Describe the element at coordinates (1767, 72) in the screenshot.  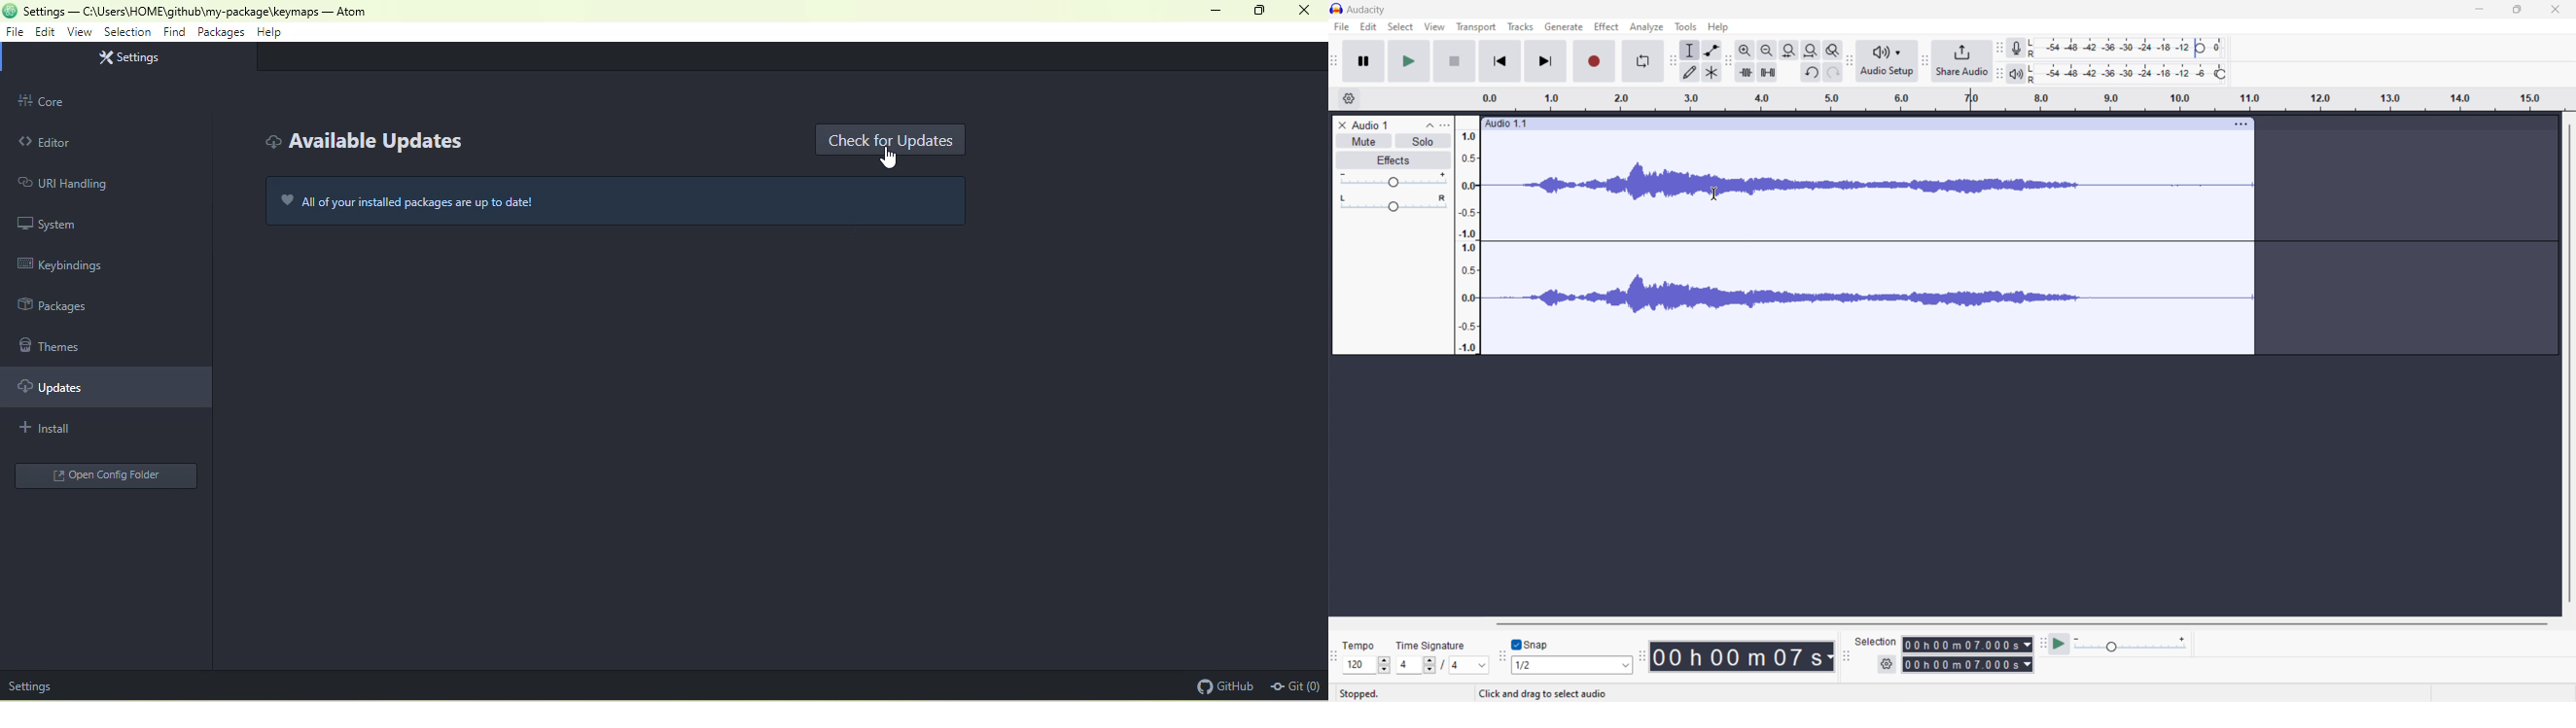
I see `mute selection` at that location.